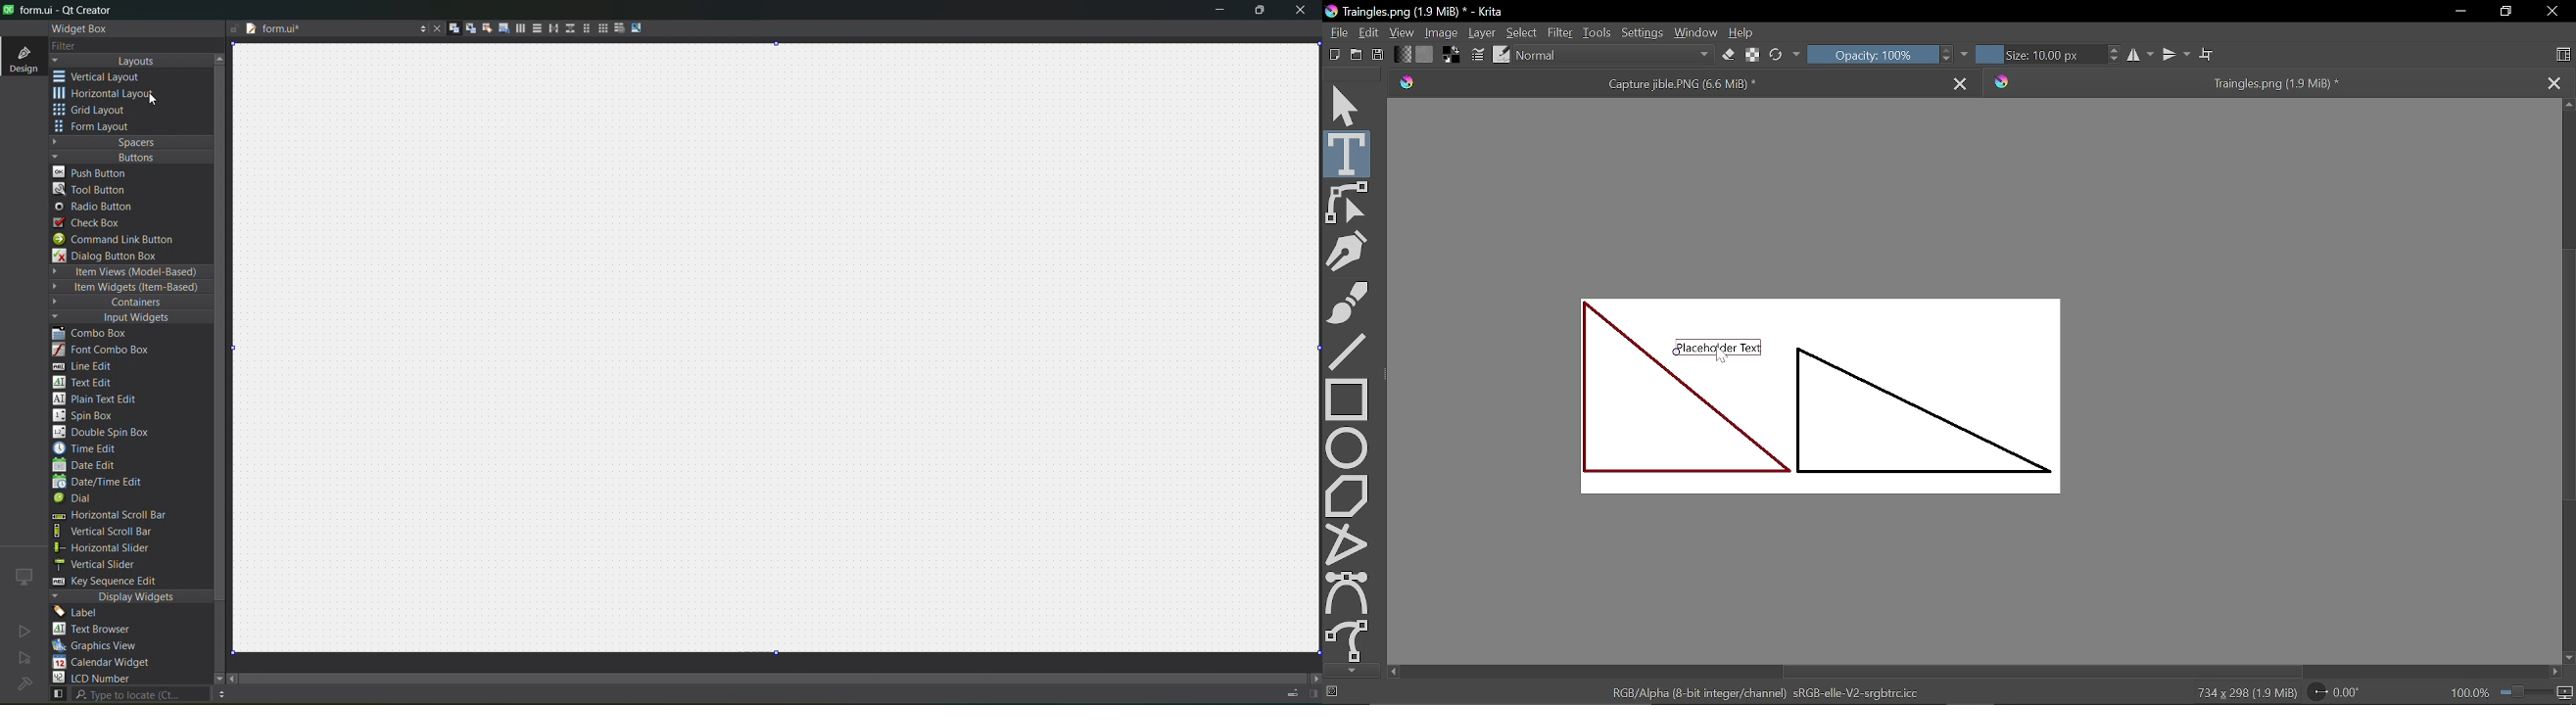 The width and height of the screenshot is (2576, 728). I want to click on Wrap around mode, so click(2206, 54).